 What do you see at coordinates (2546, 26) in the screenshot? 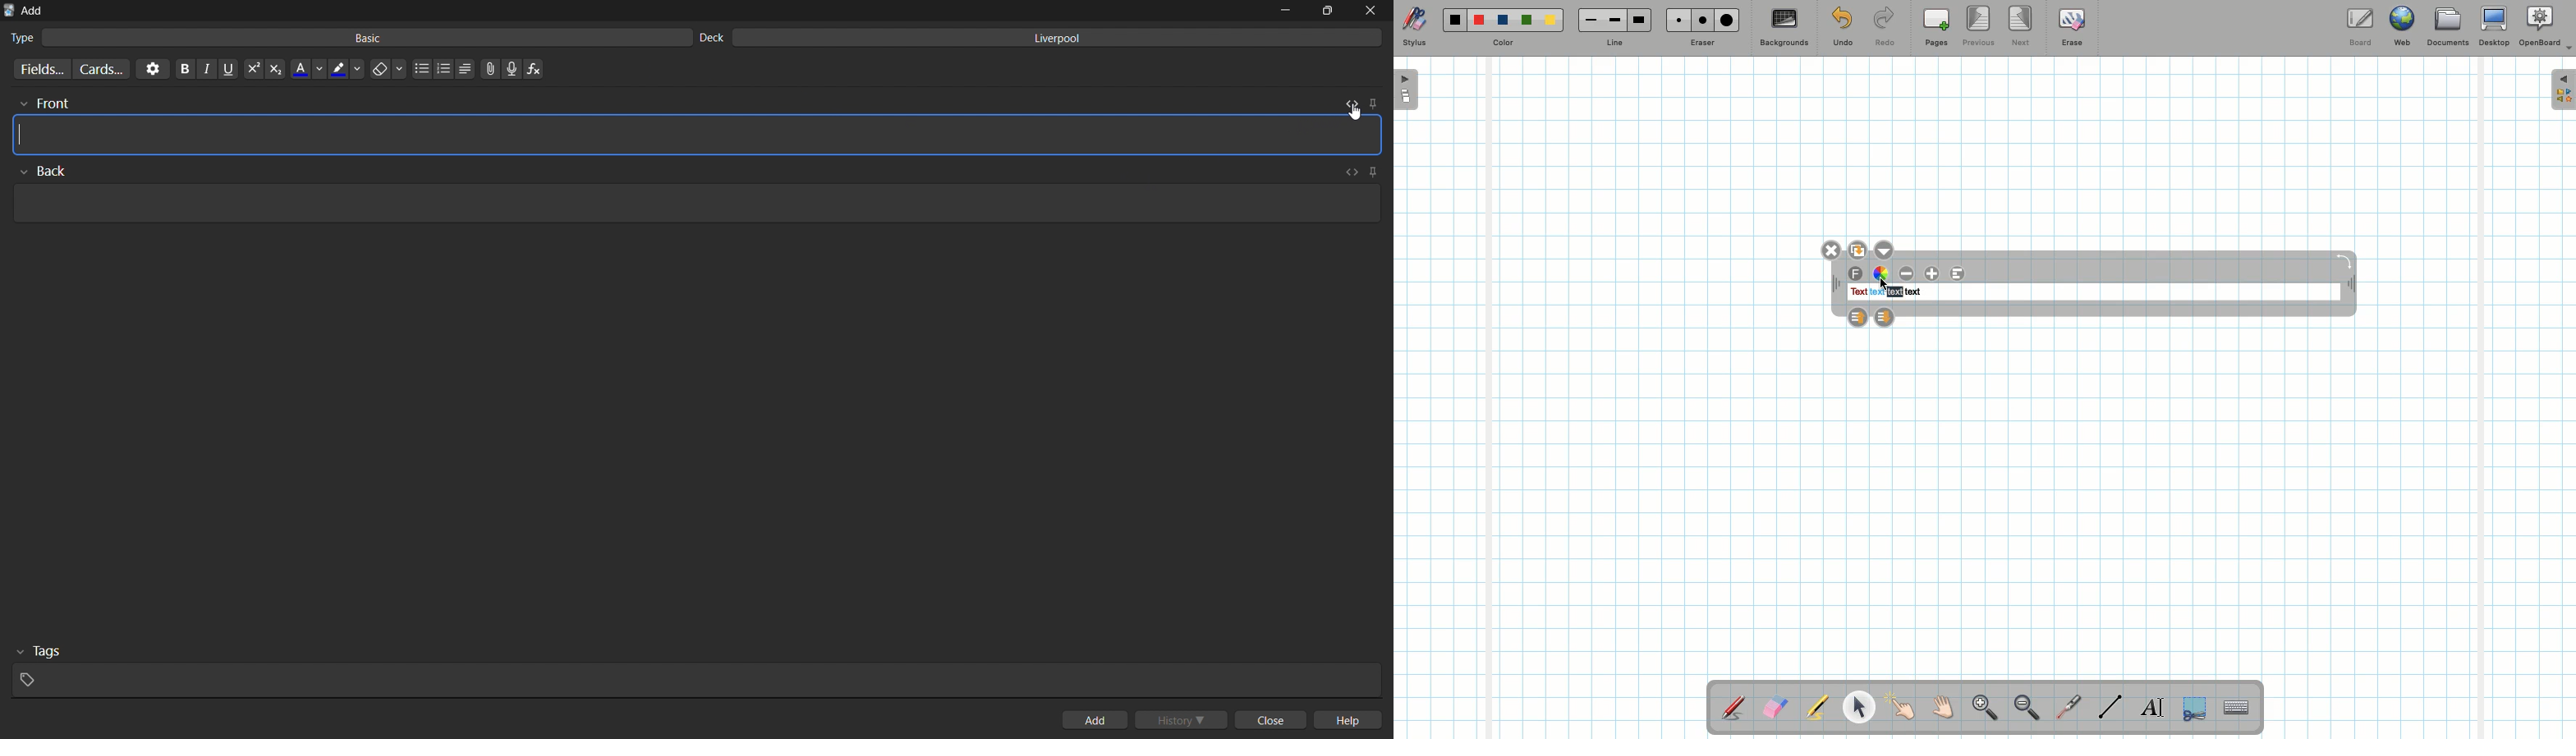
I see `OpenBoard` at bounding box center [2546, 26].